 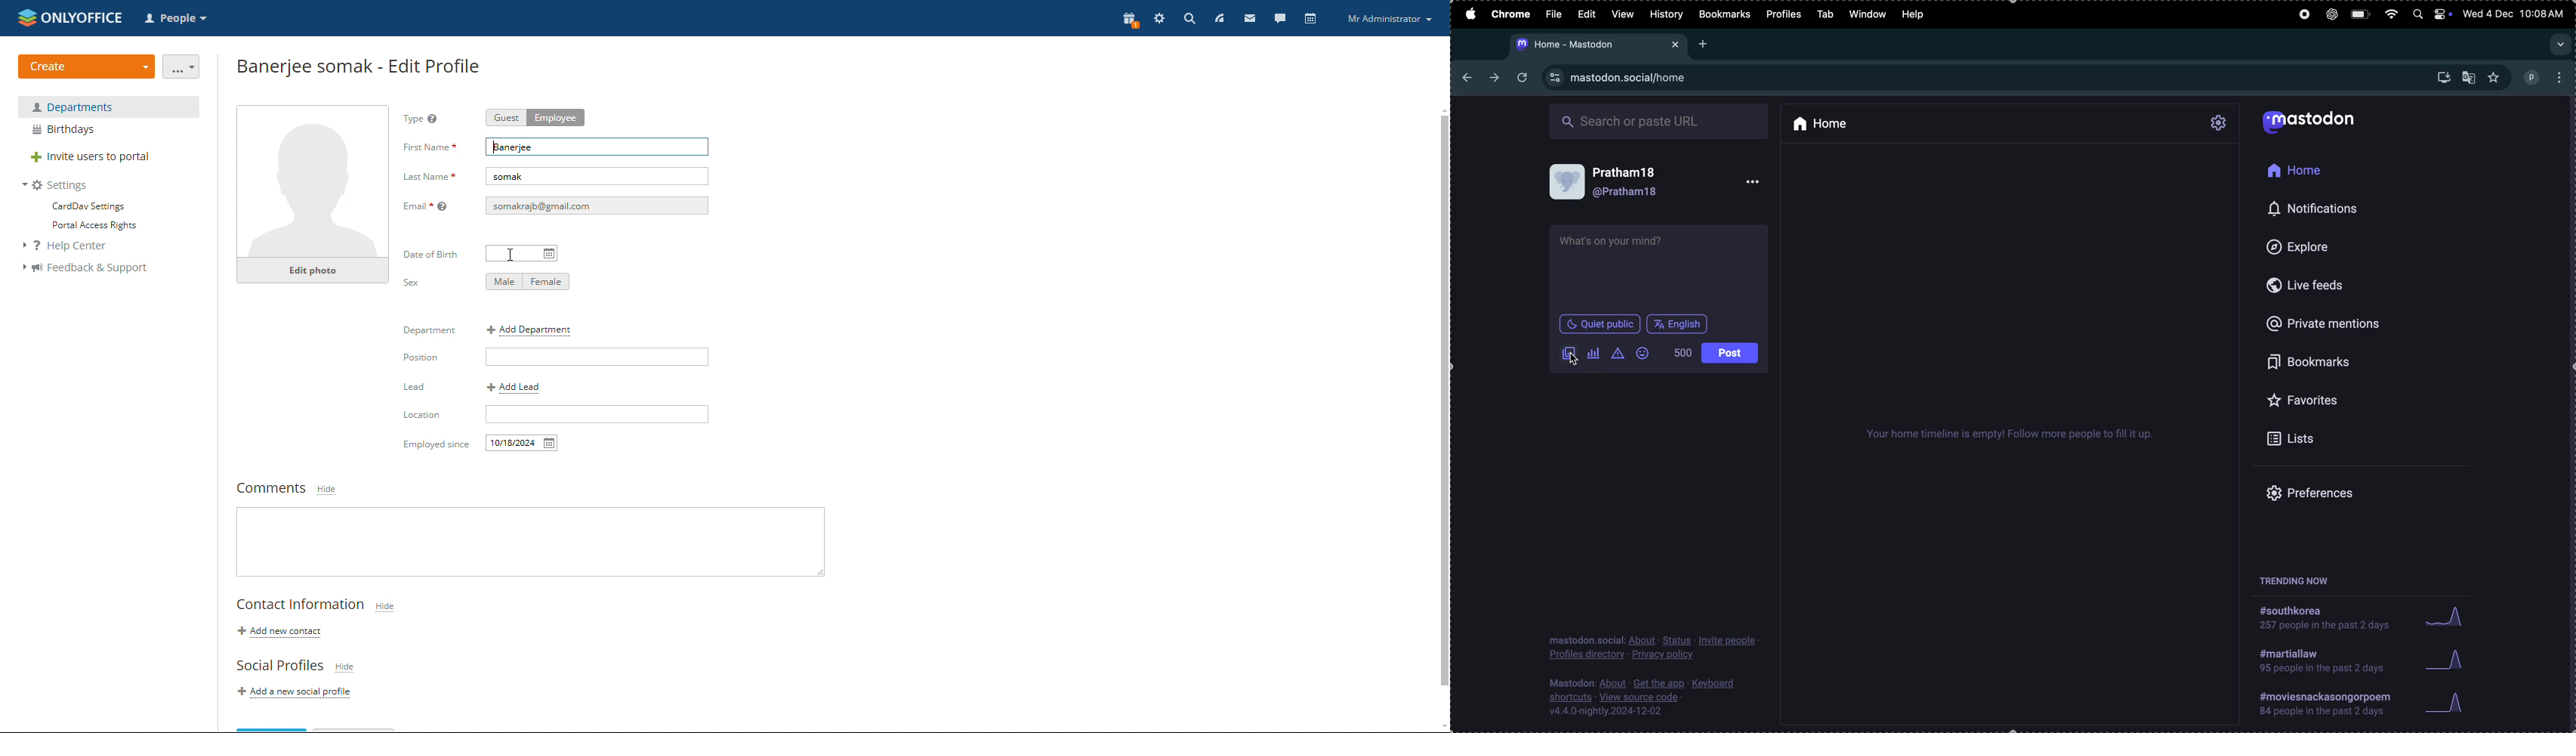 What do you see at coordinates (556, 117) in the screenshot?
I see `employee` at bounding box center [556, 117].